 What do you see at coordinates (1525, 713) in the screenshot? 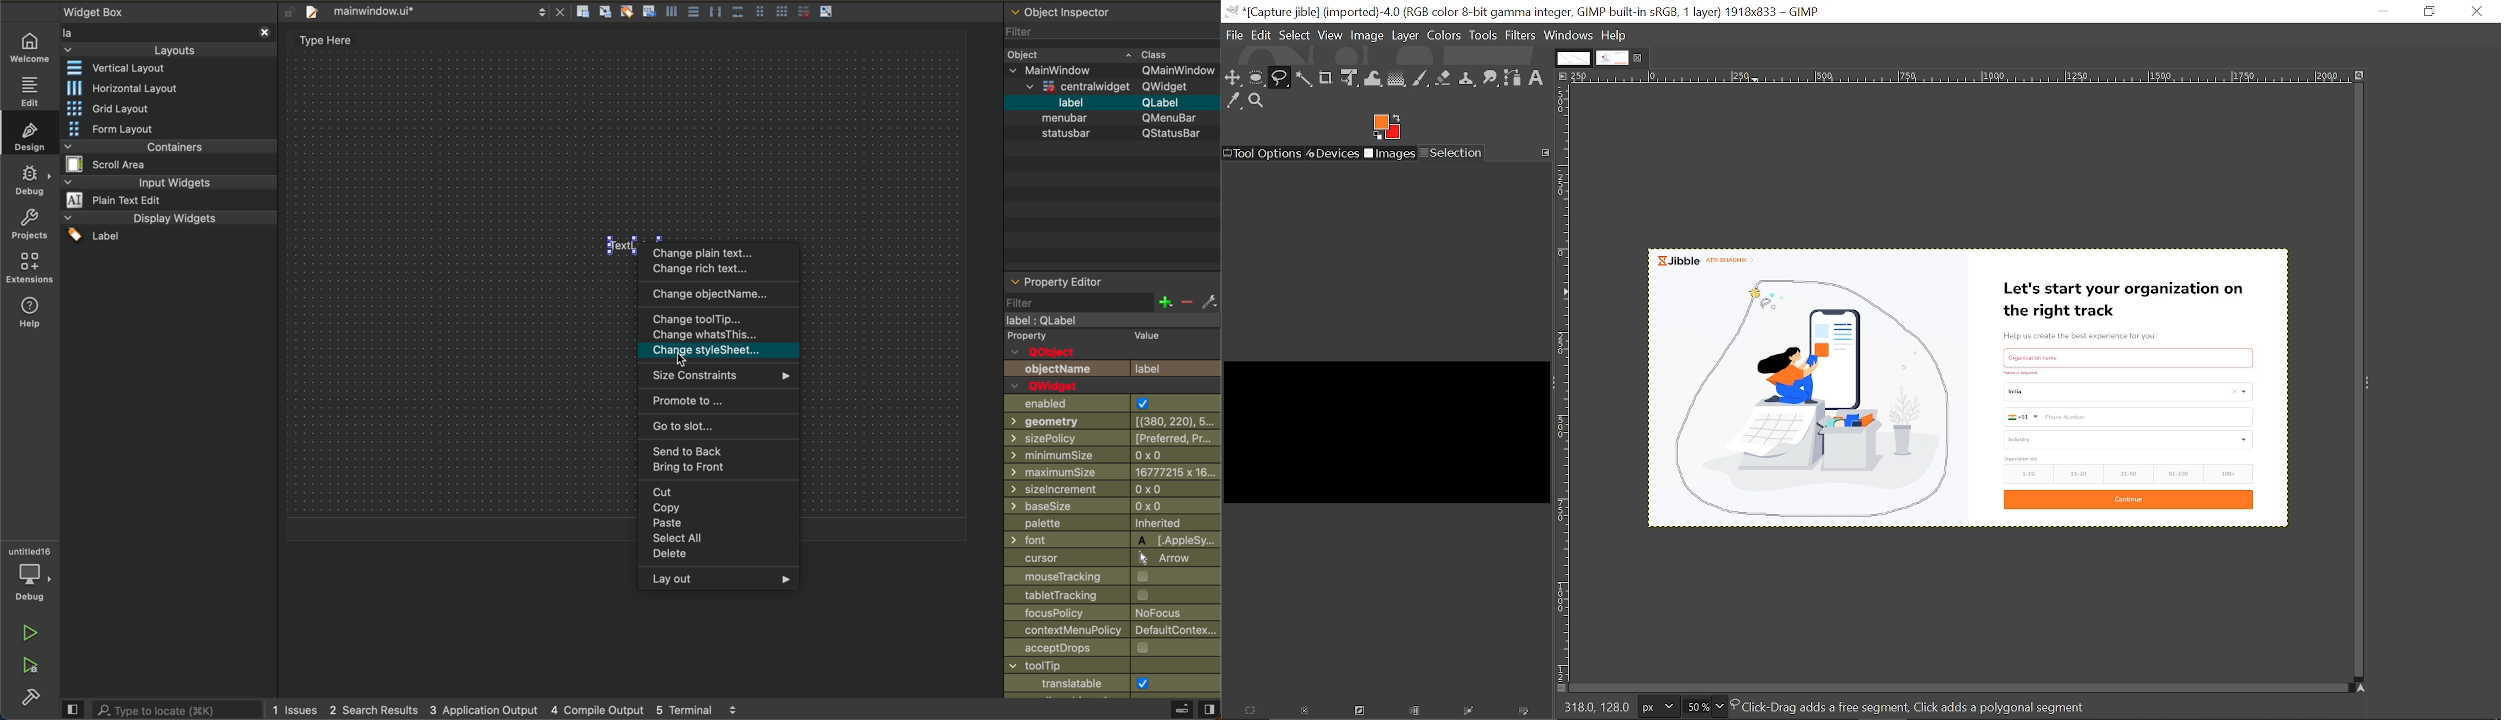
I see `Paint along the selection outline` at bounding box center [1525, 713].